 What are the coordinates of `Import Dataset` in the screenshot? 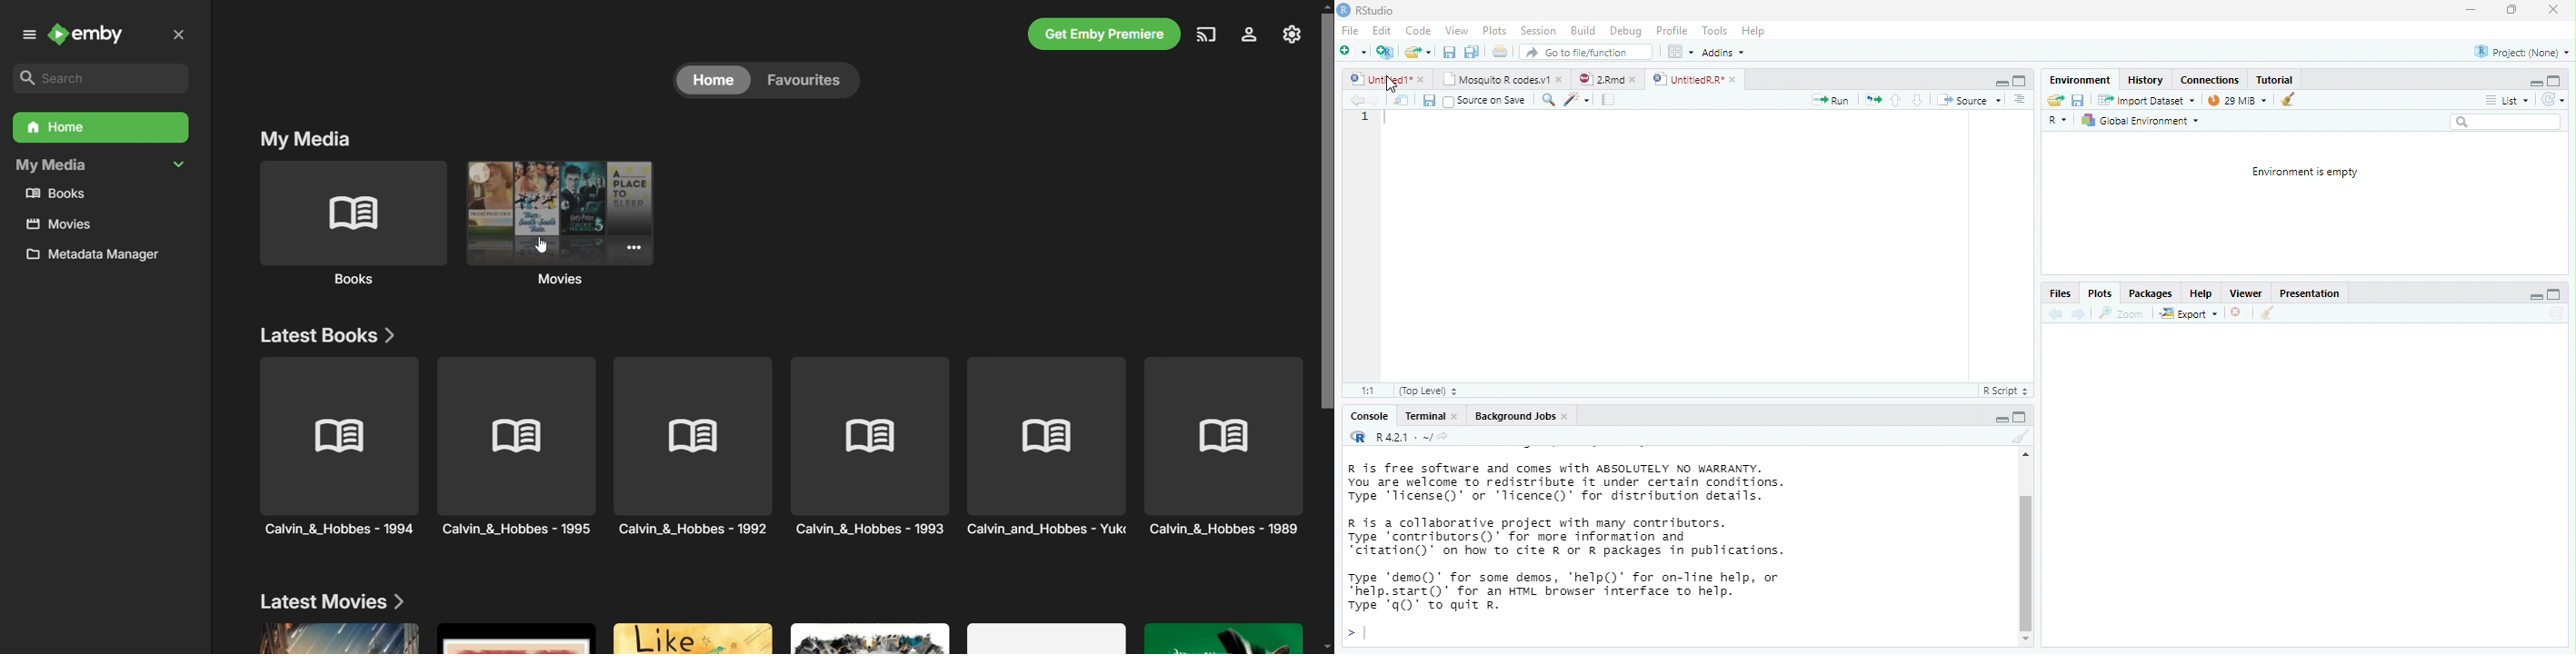 It's located at (2148, 100).